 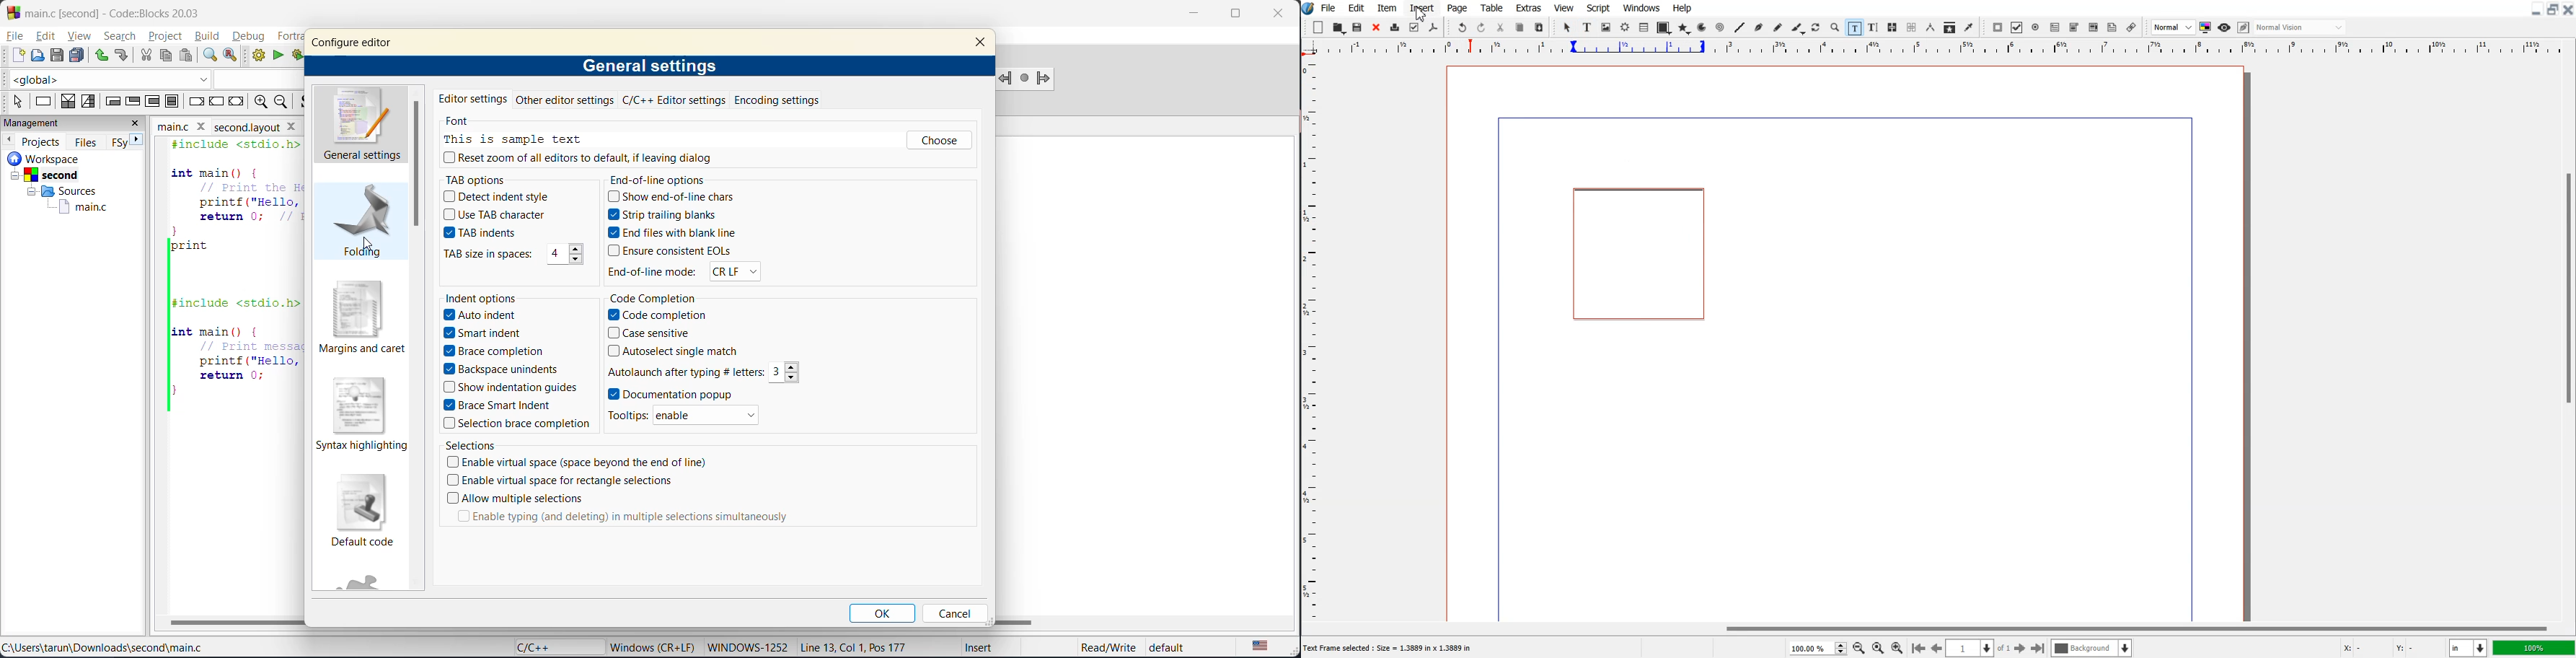 What do you see at coordinates (1456, 8) in the screenshot?
I see `Page` at bounding box center [1456, 8].